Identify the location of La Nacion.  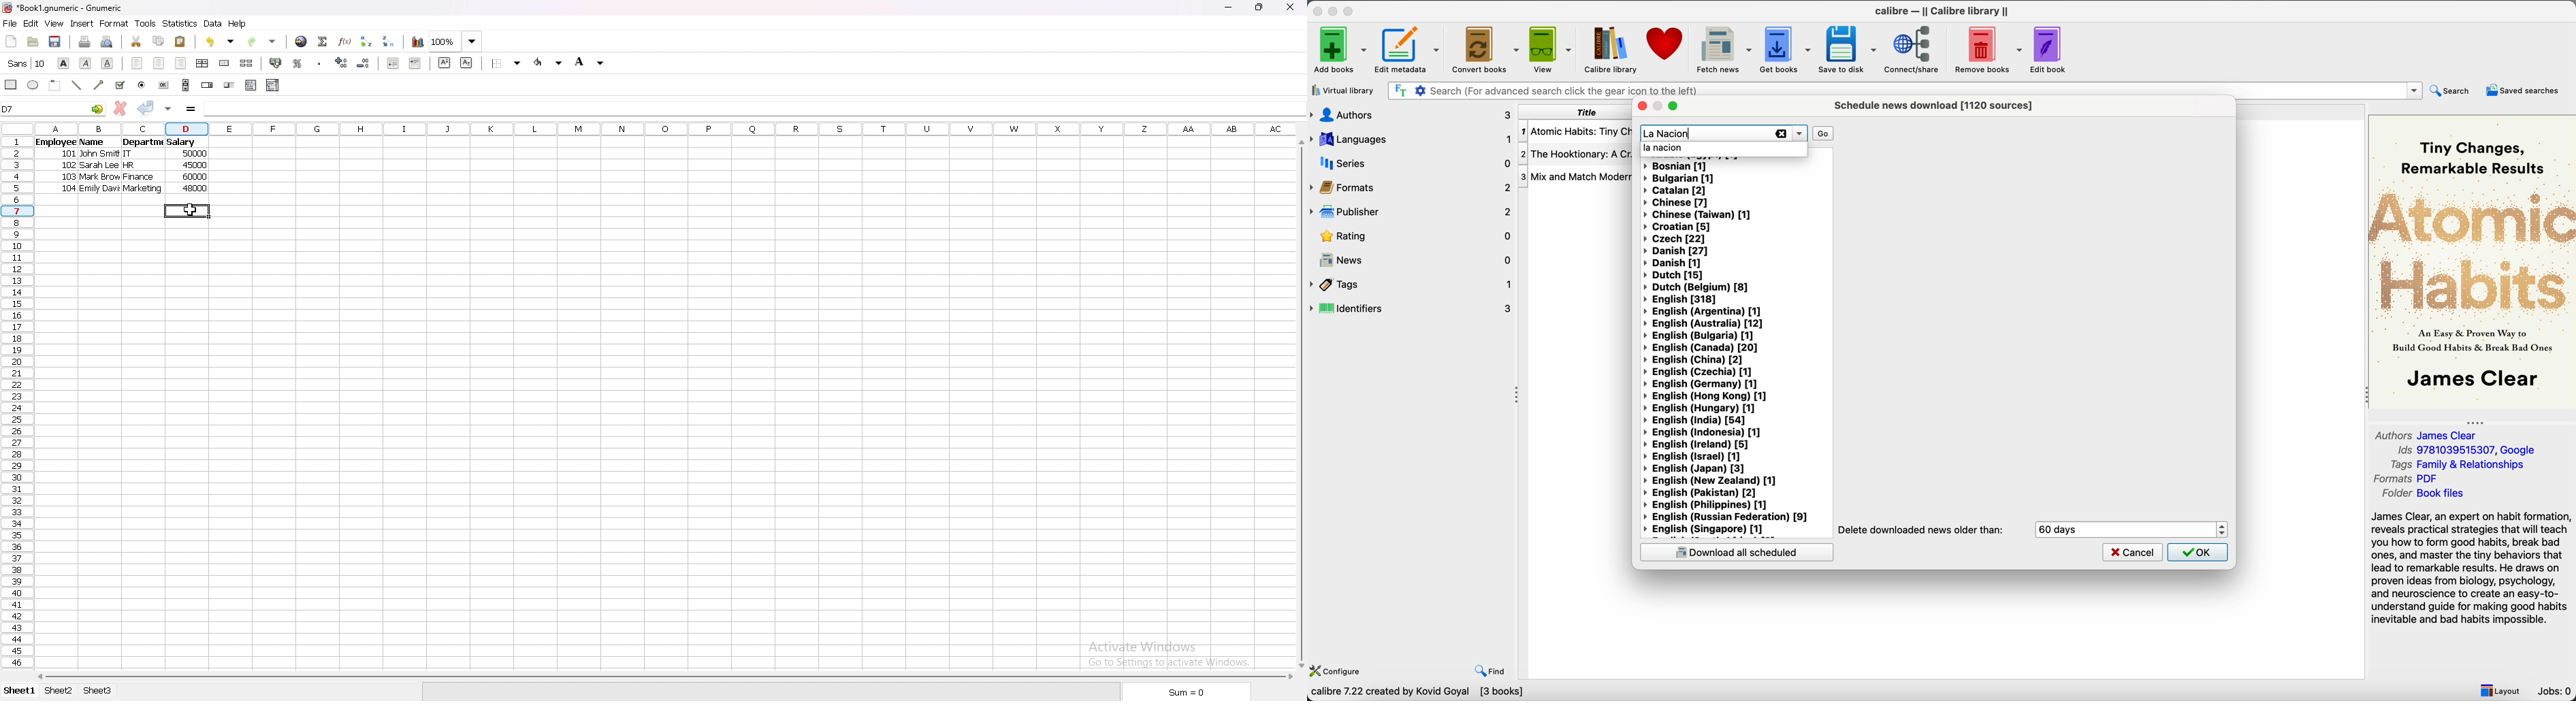
(1668, 133).